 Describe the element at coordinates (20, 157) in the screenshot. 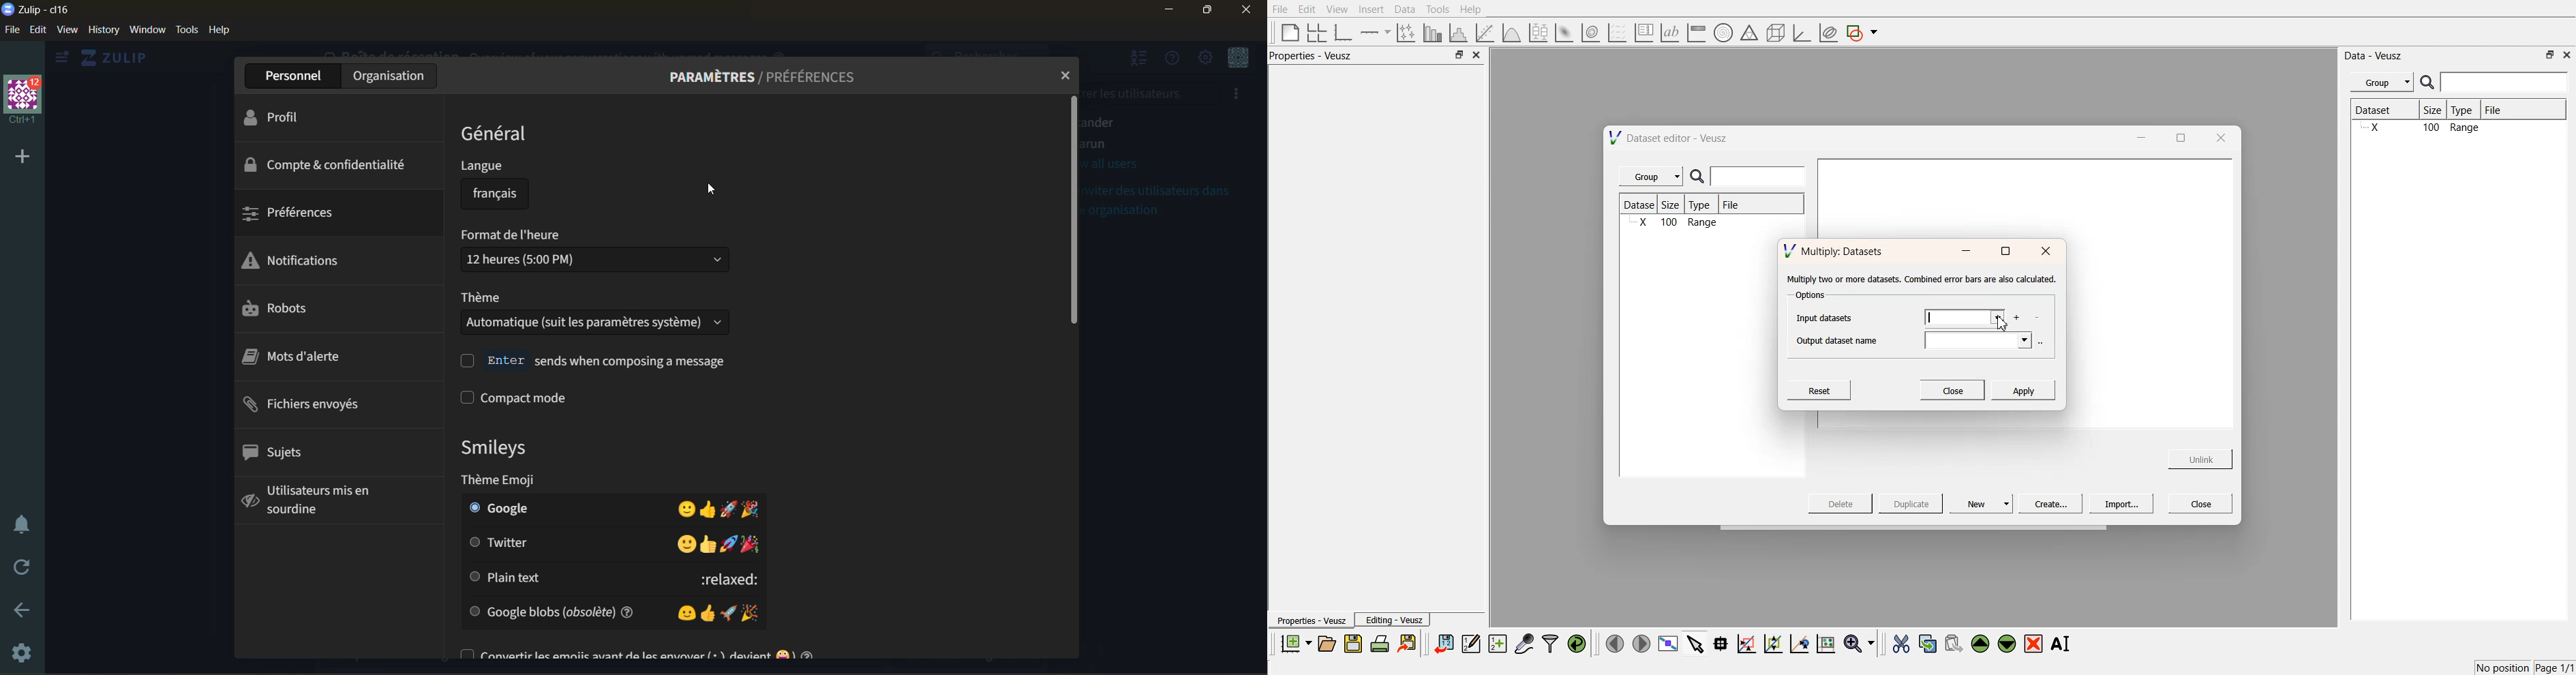

I see `add organisation` at that location.